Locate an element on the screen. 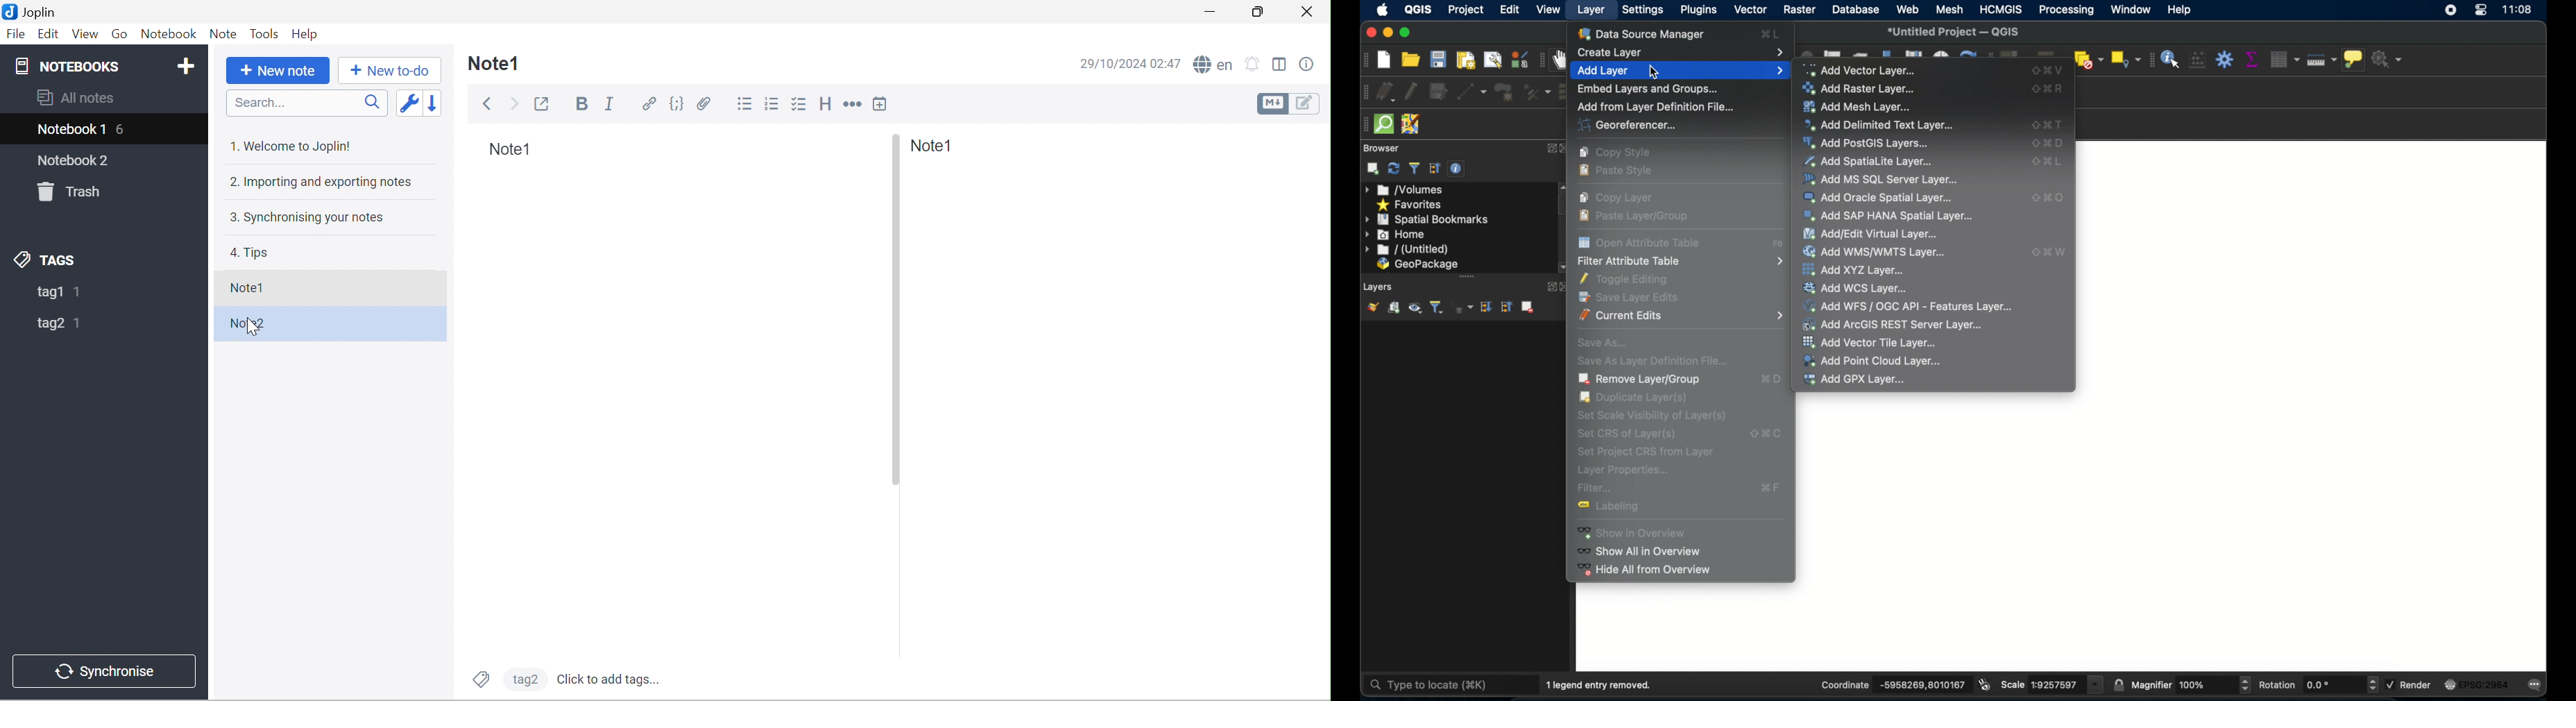  volumes is located at coordinates (1405, 190).